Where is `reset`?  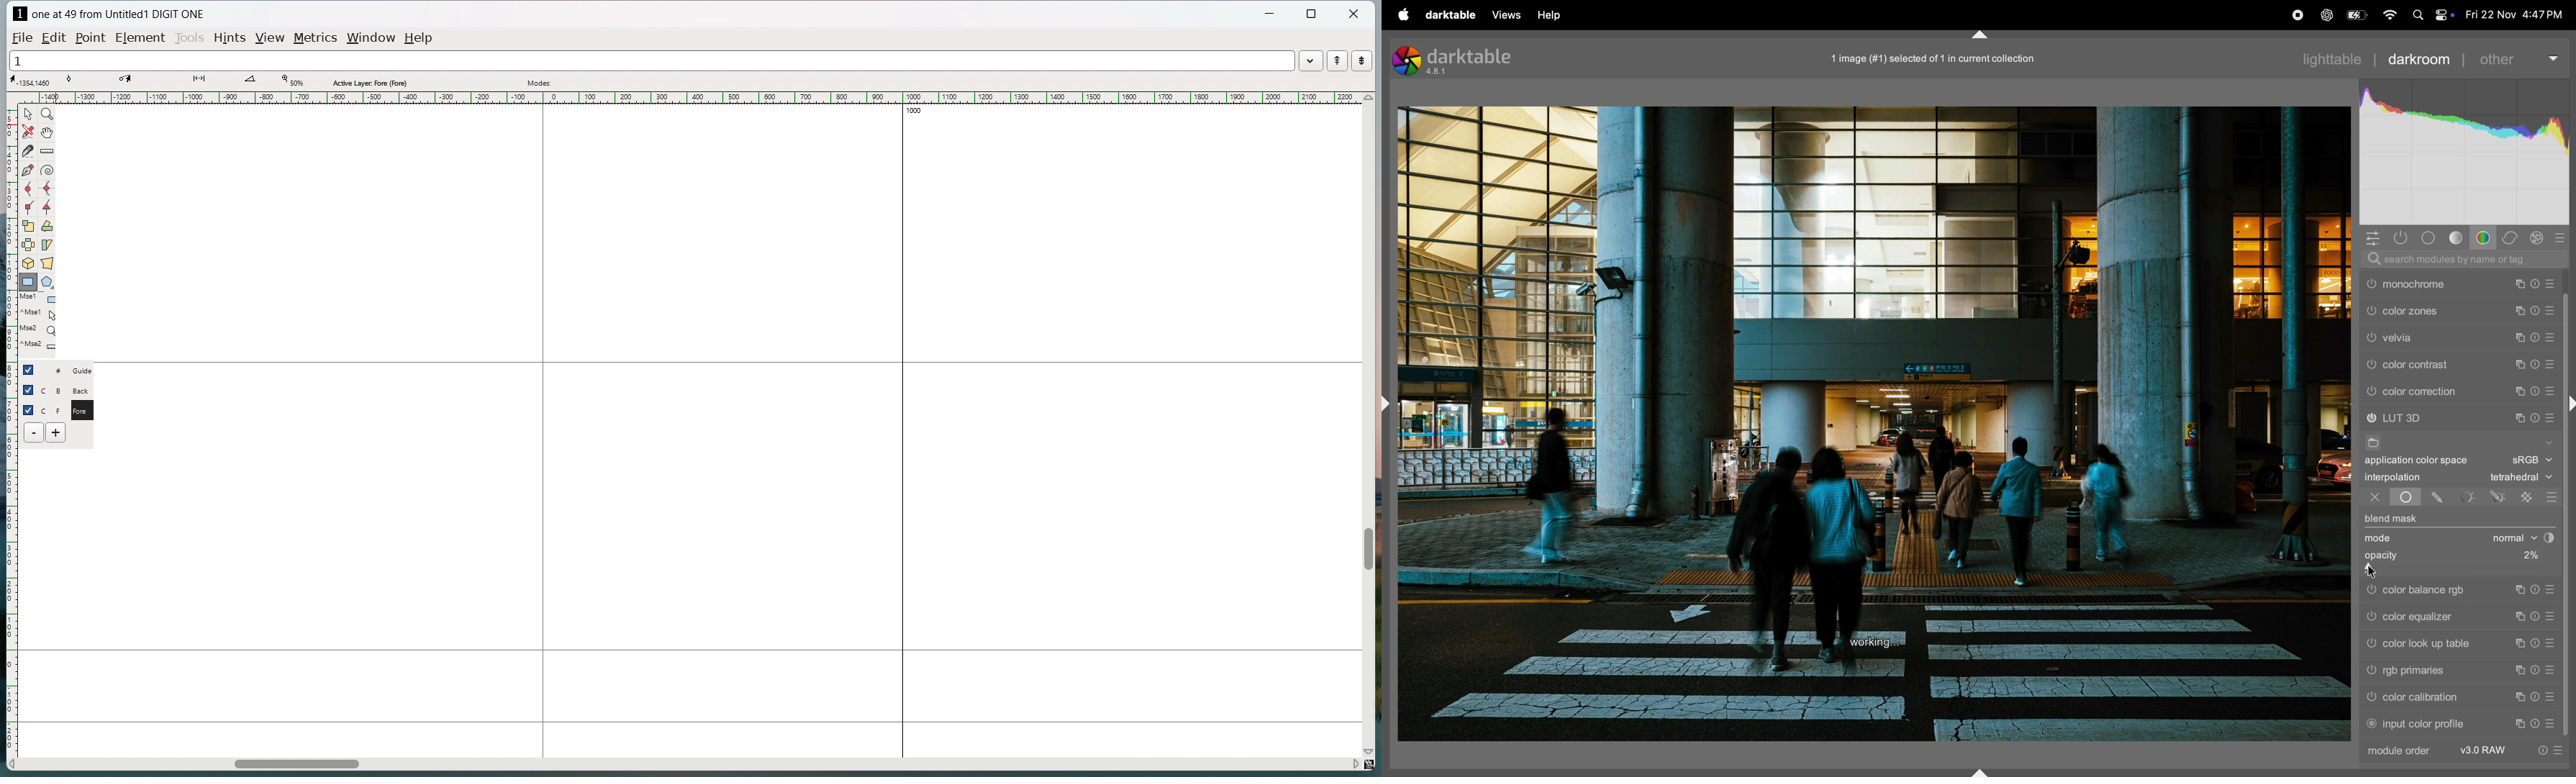 reset is located at coordinates (2538, 698).